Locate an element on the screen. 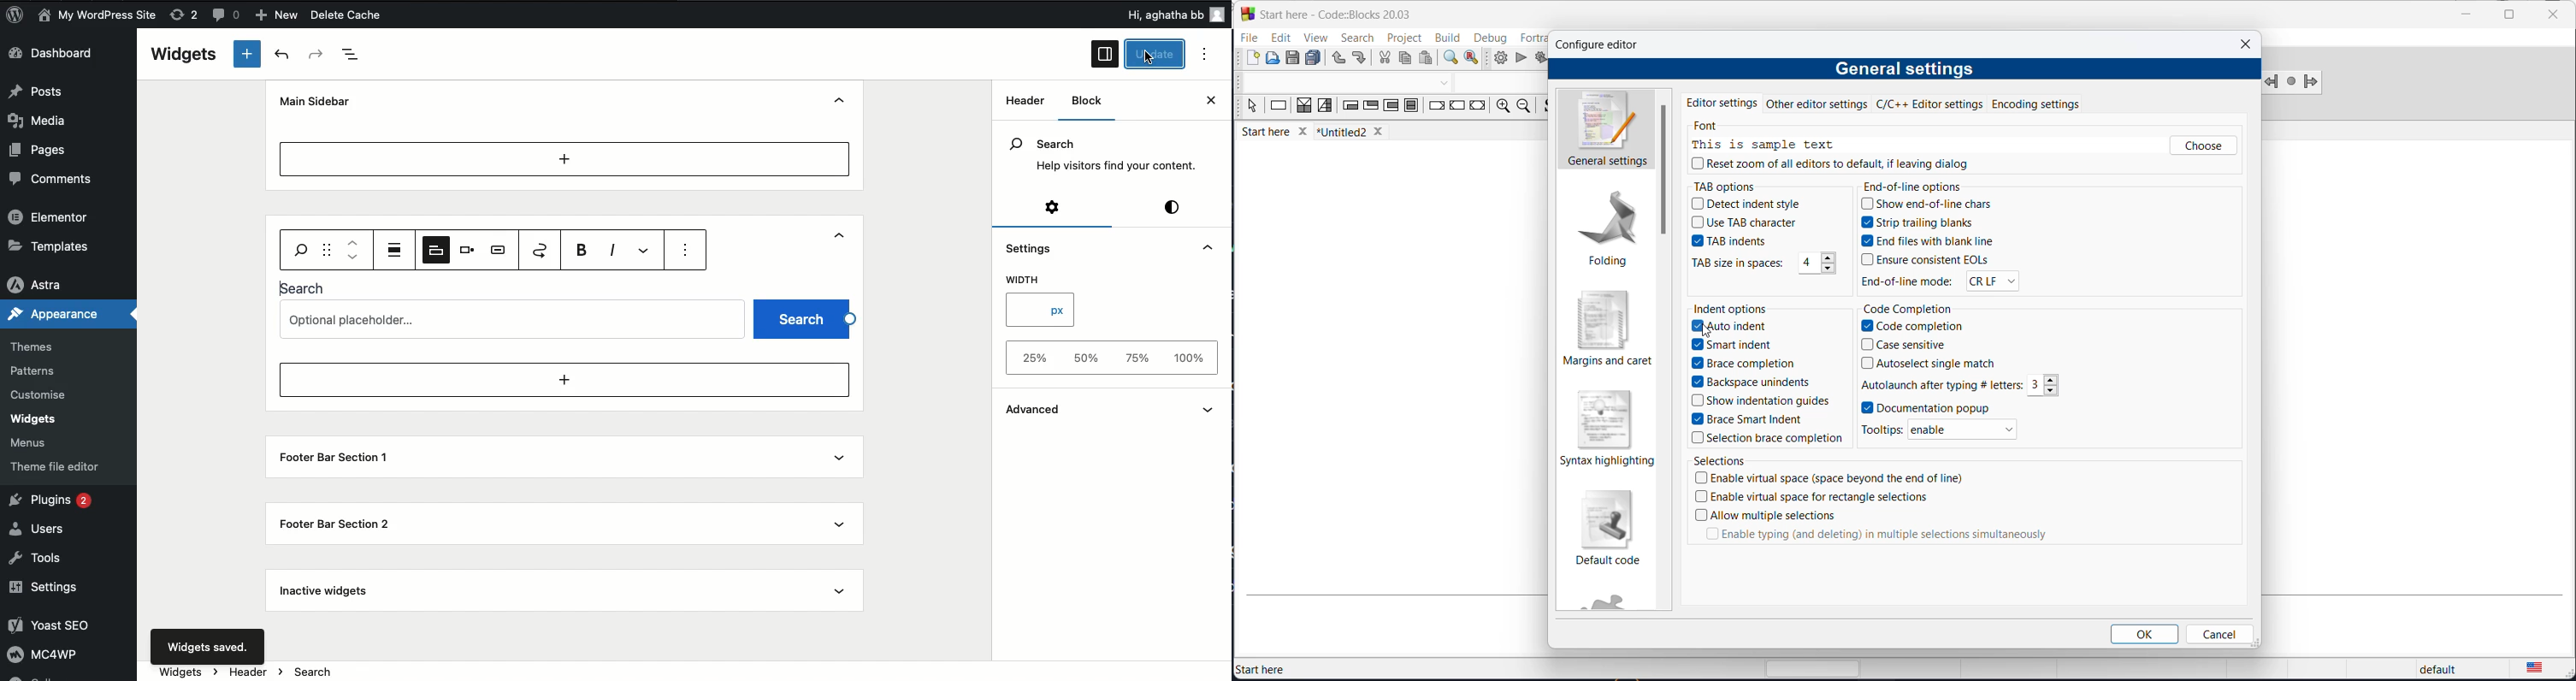  autolaunch increment is located at coordinates (2051, 379).